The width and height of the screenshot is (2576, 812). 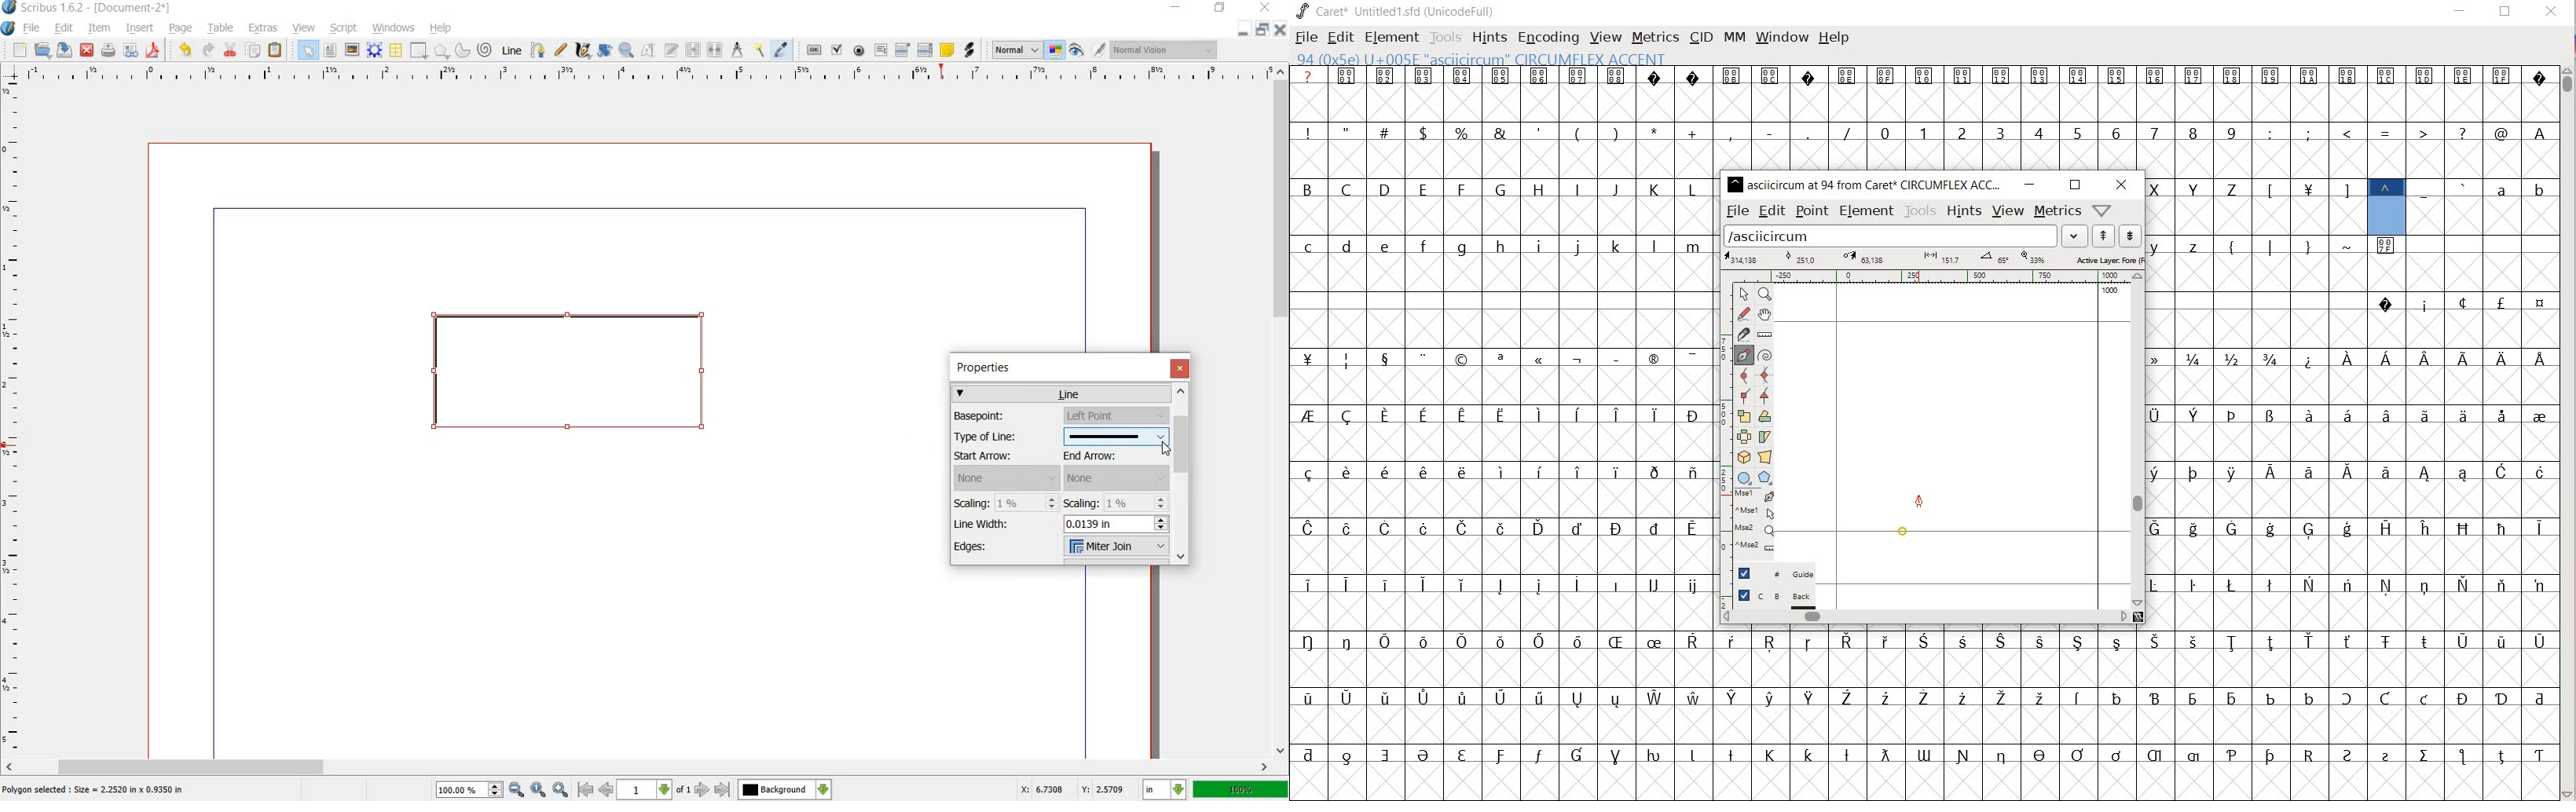 I want to click on point added, so click(x=1903, y=532).